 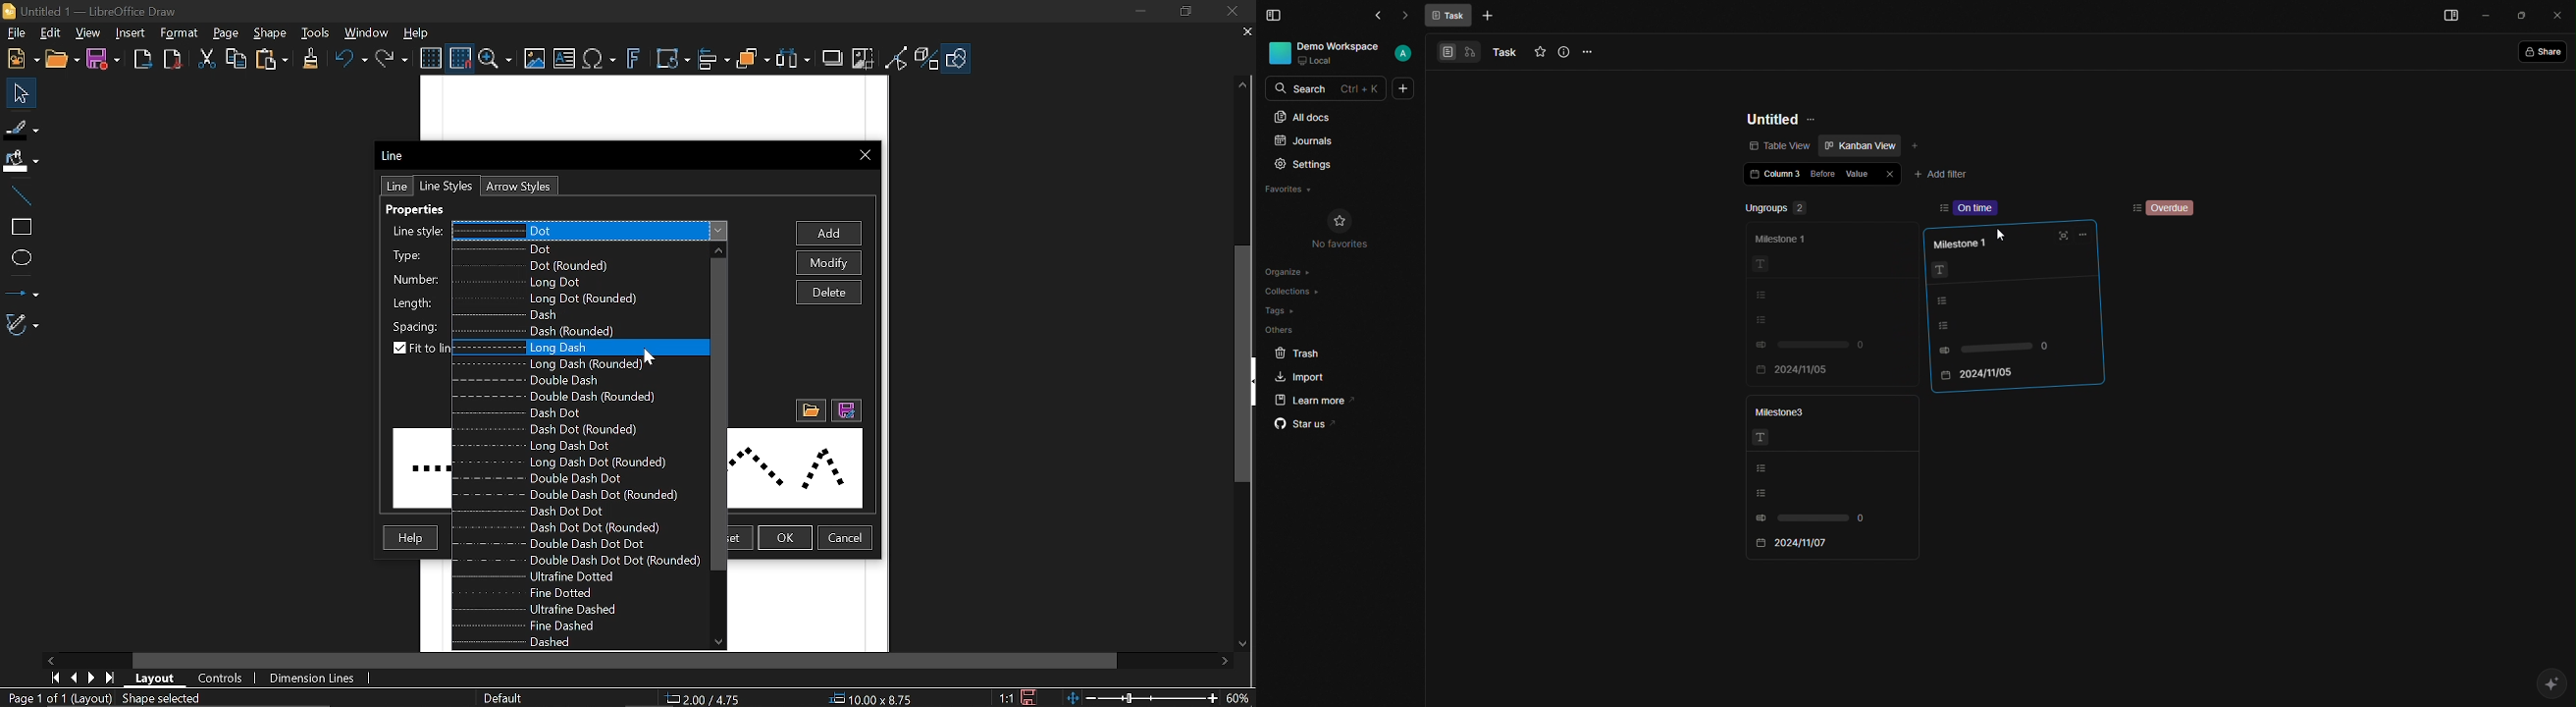 What do you see at coordinates (101, 60) in the screenshot?
I see `Save` at bounding box center [101, 60].